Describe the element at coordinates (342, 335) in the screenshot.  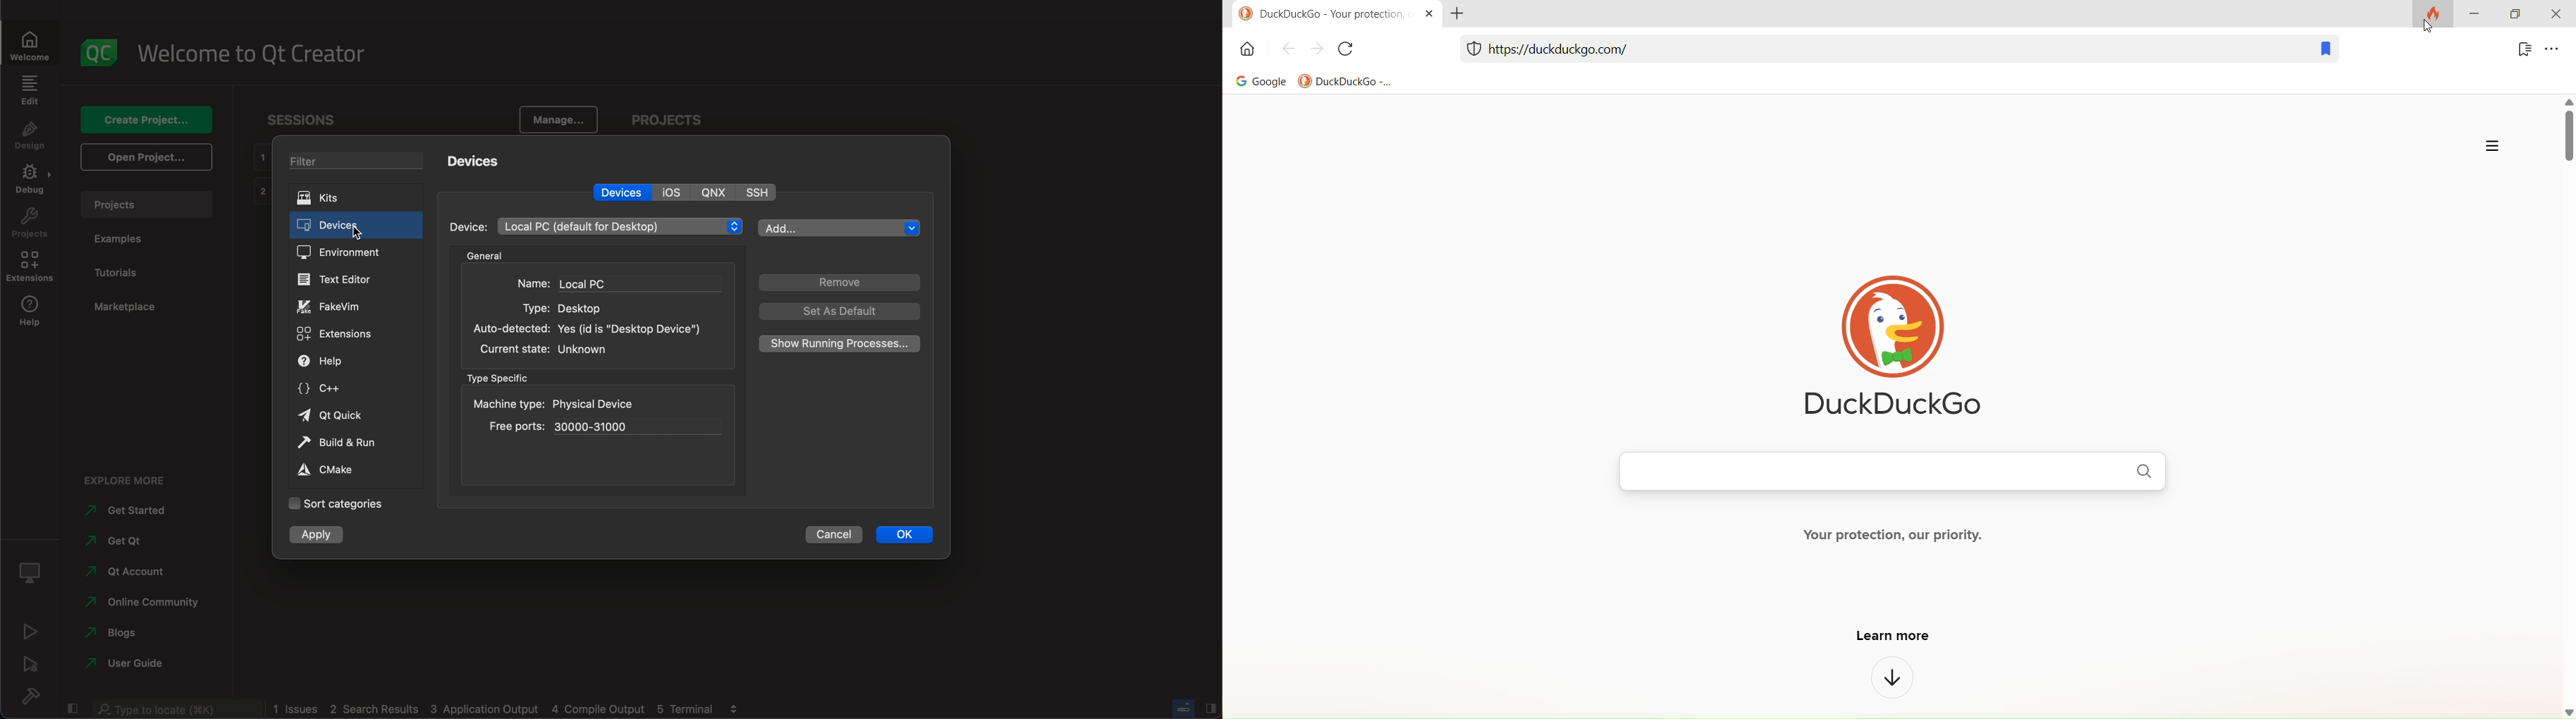
I see `extensions` at that location.